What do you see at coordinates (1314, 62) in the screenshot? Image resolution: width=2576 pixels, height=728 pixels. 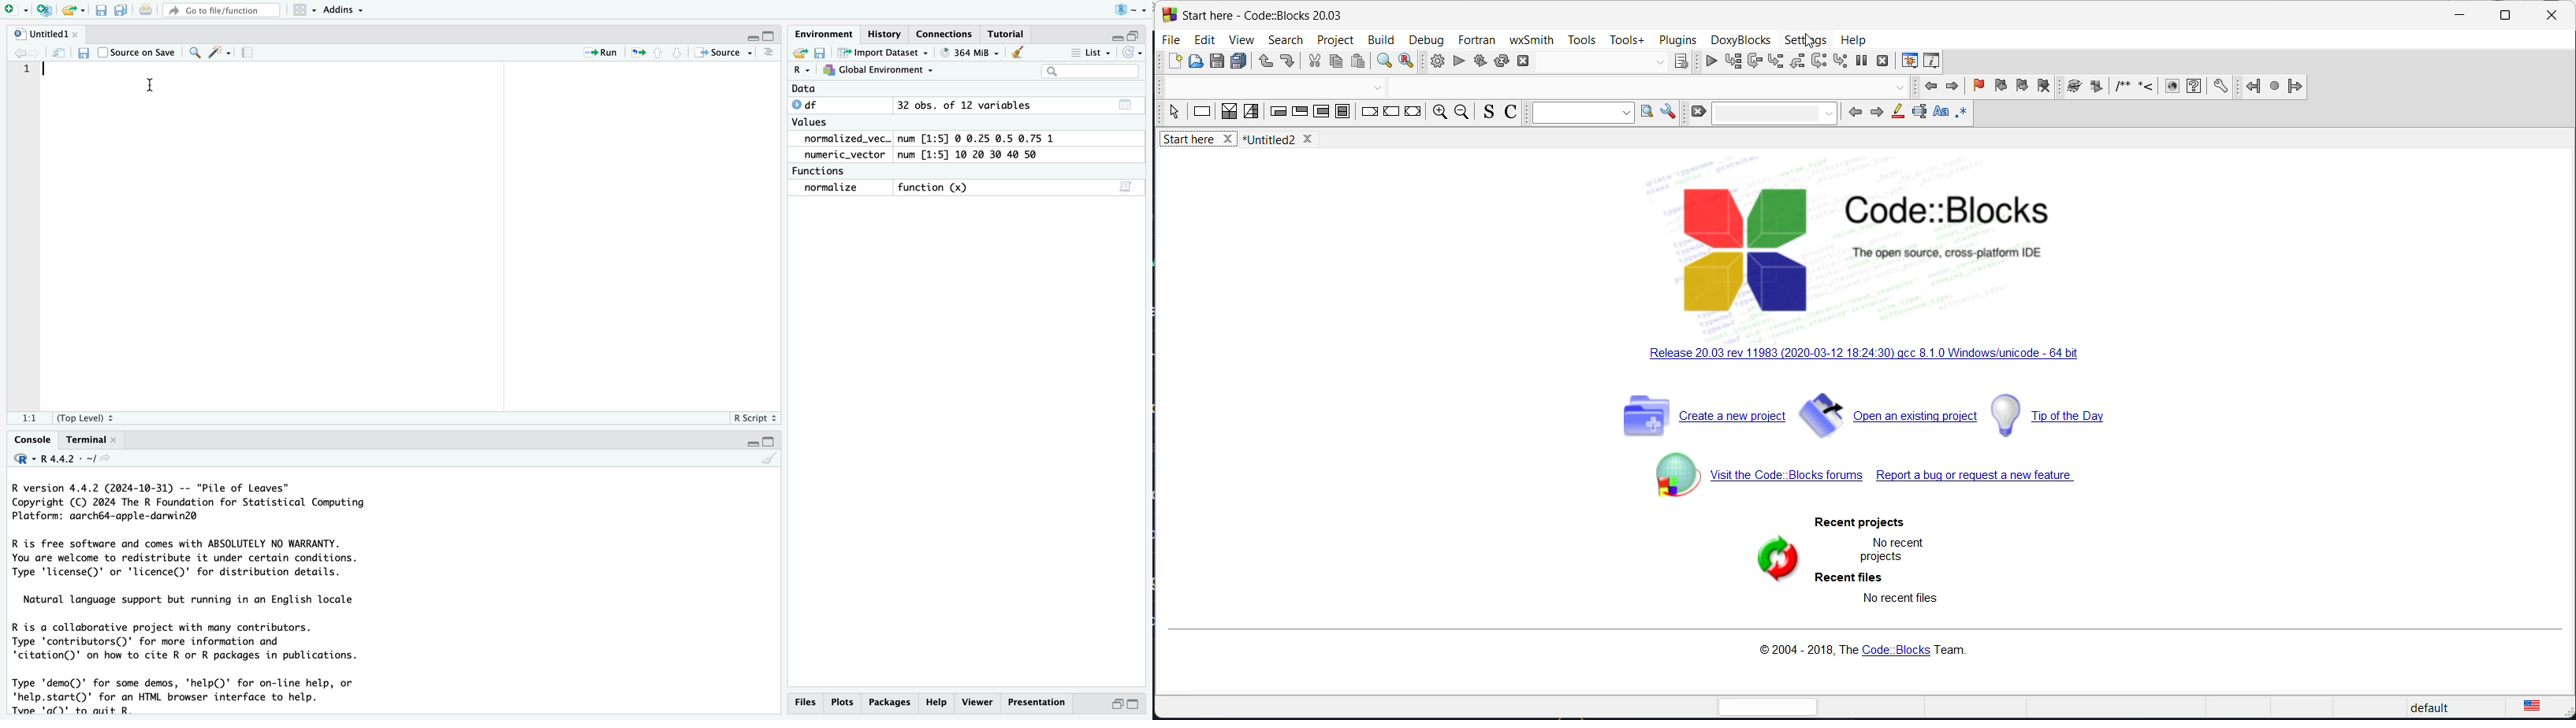 I see `cut` at bounding box center [1314, 62].